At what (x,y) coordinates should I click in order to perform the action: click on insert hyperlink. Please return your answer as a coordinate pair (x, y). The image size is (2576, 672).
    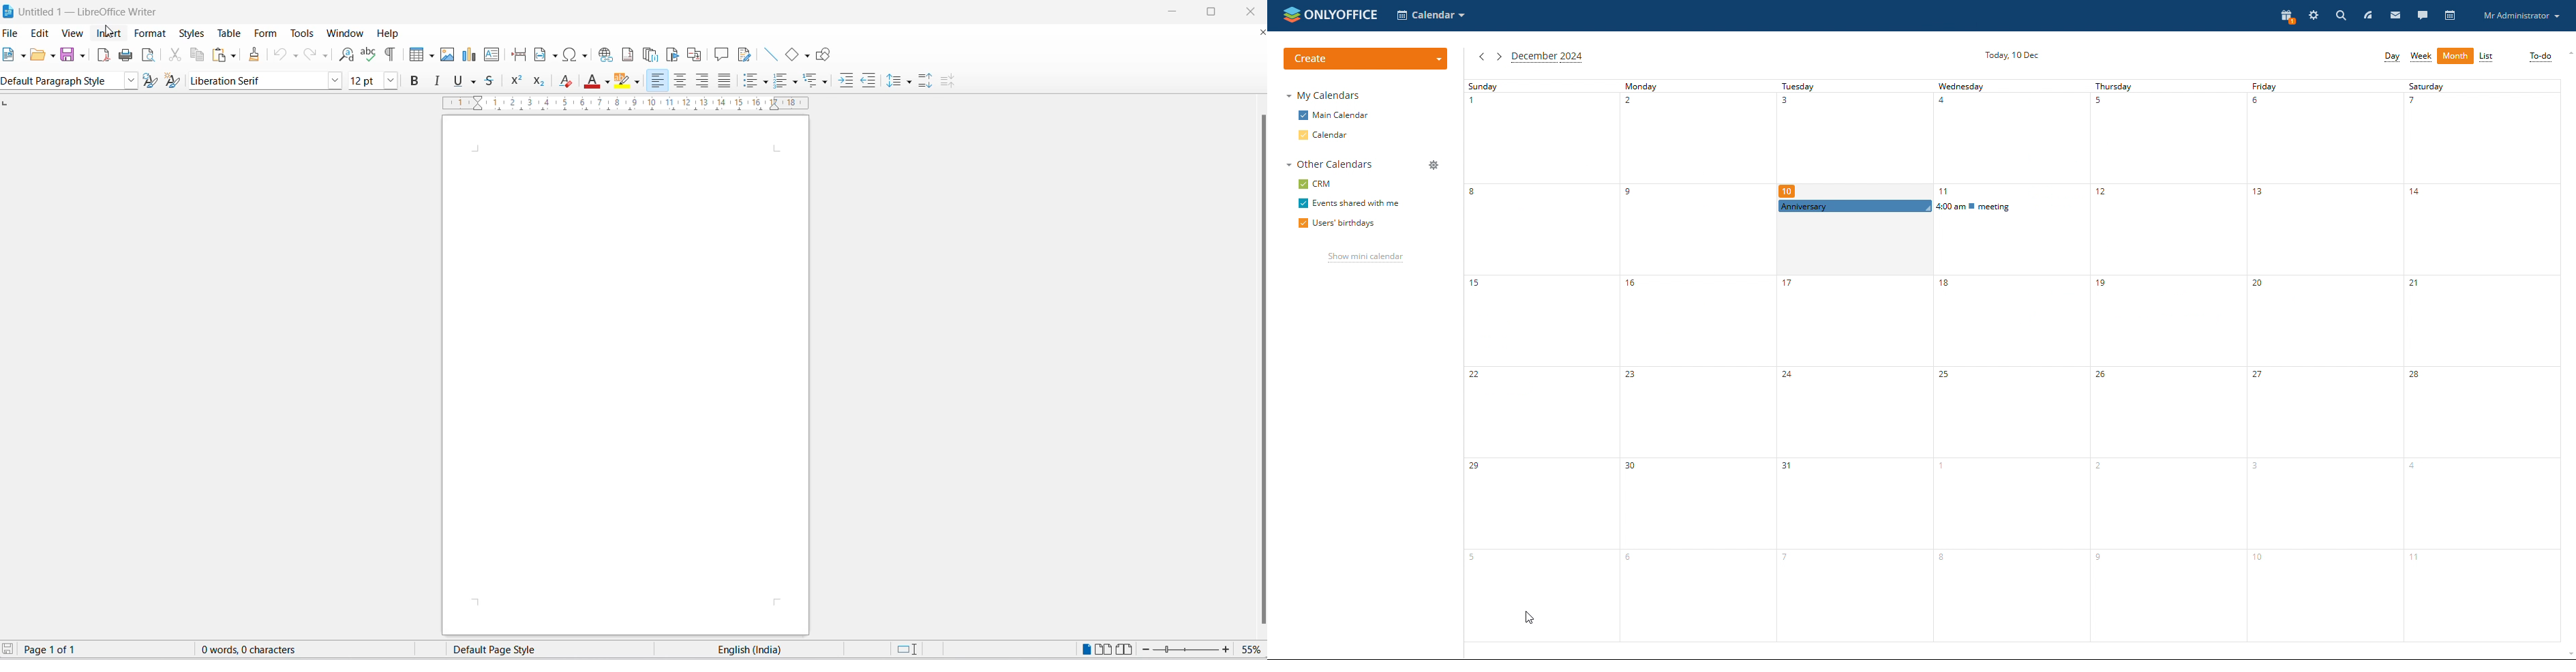
    Looking at the image, I should click on (605, 54).